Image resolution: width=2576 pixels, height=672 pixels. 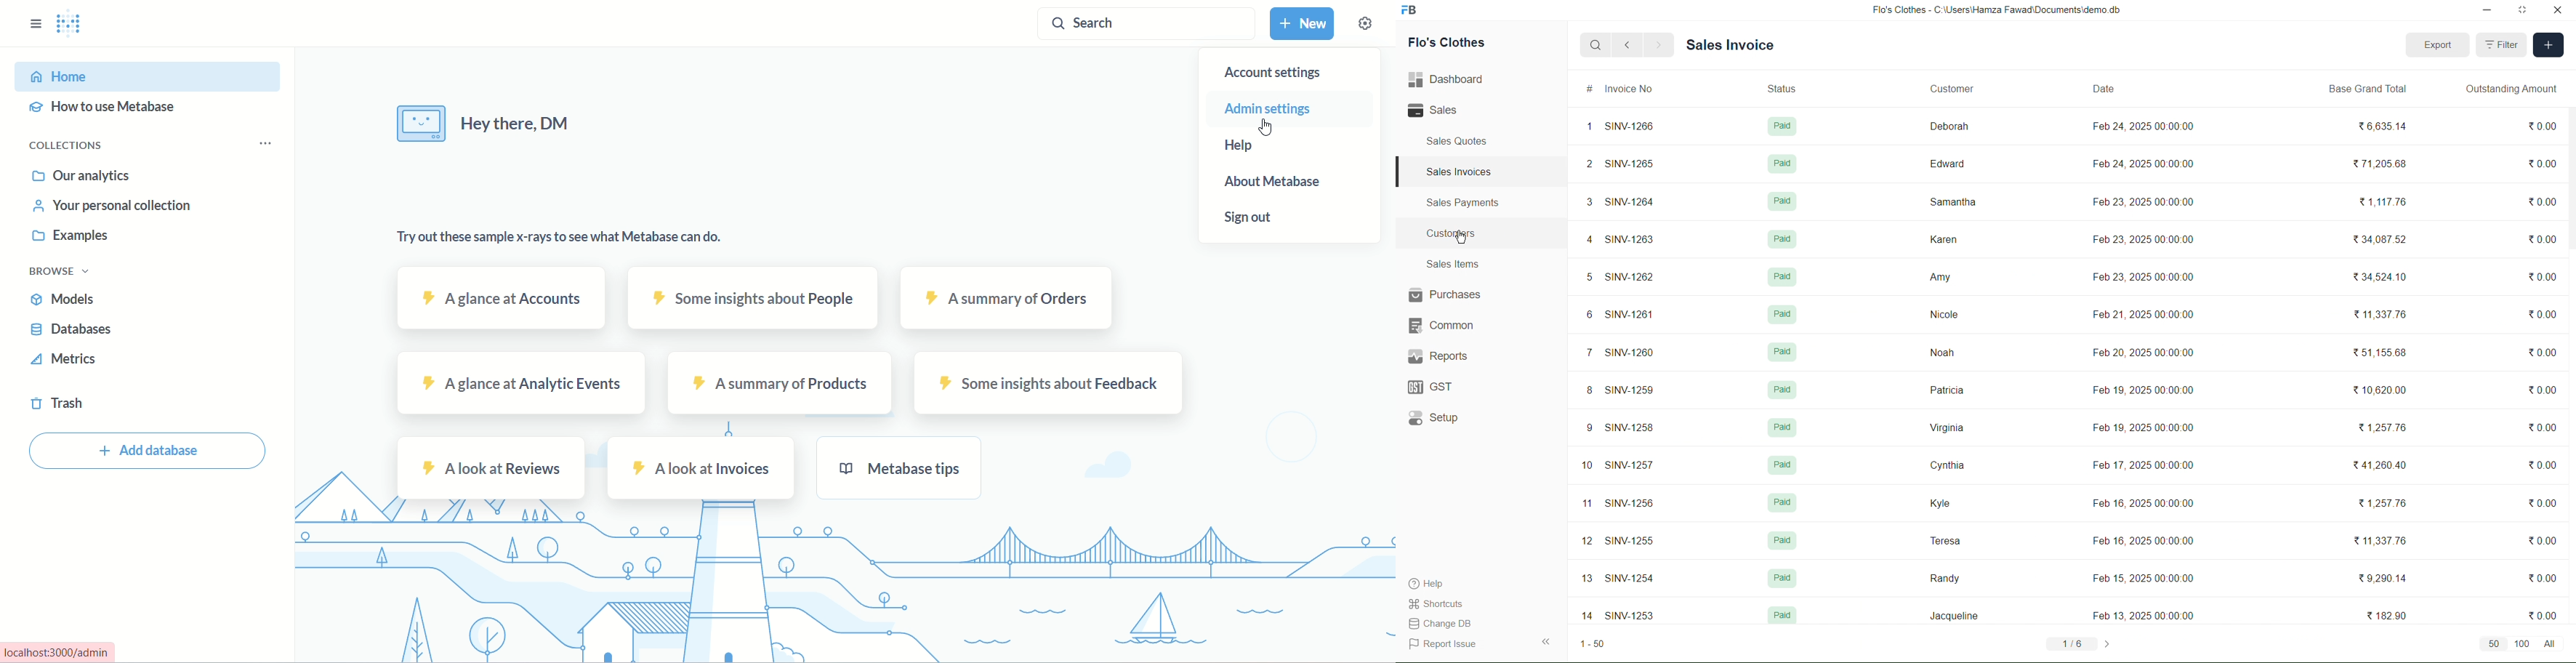 What do you see at coordinates (2544, 278) in the screenshot?
I see `0.00` at bounding box center [2544, 278].